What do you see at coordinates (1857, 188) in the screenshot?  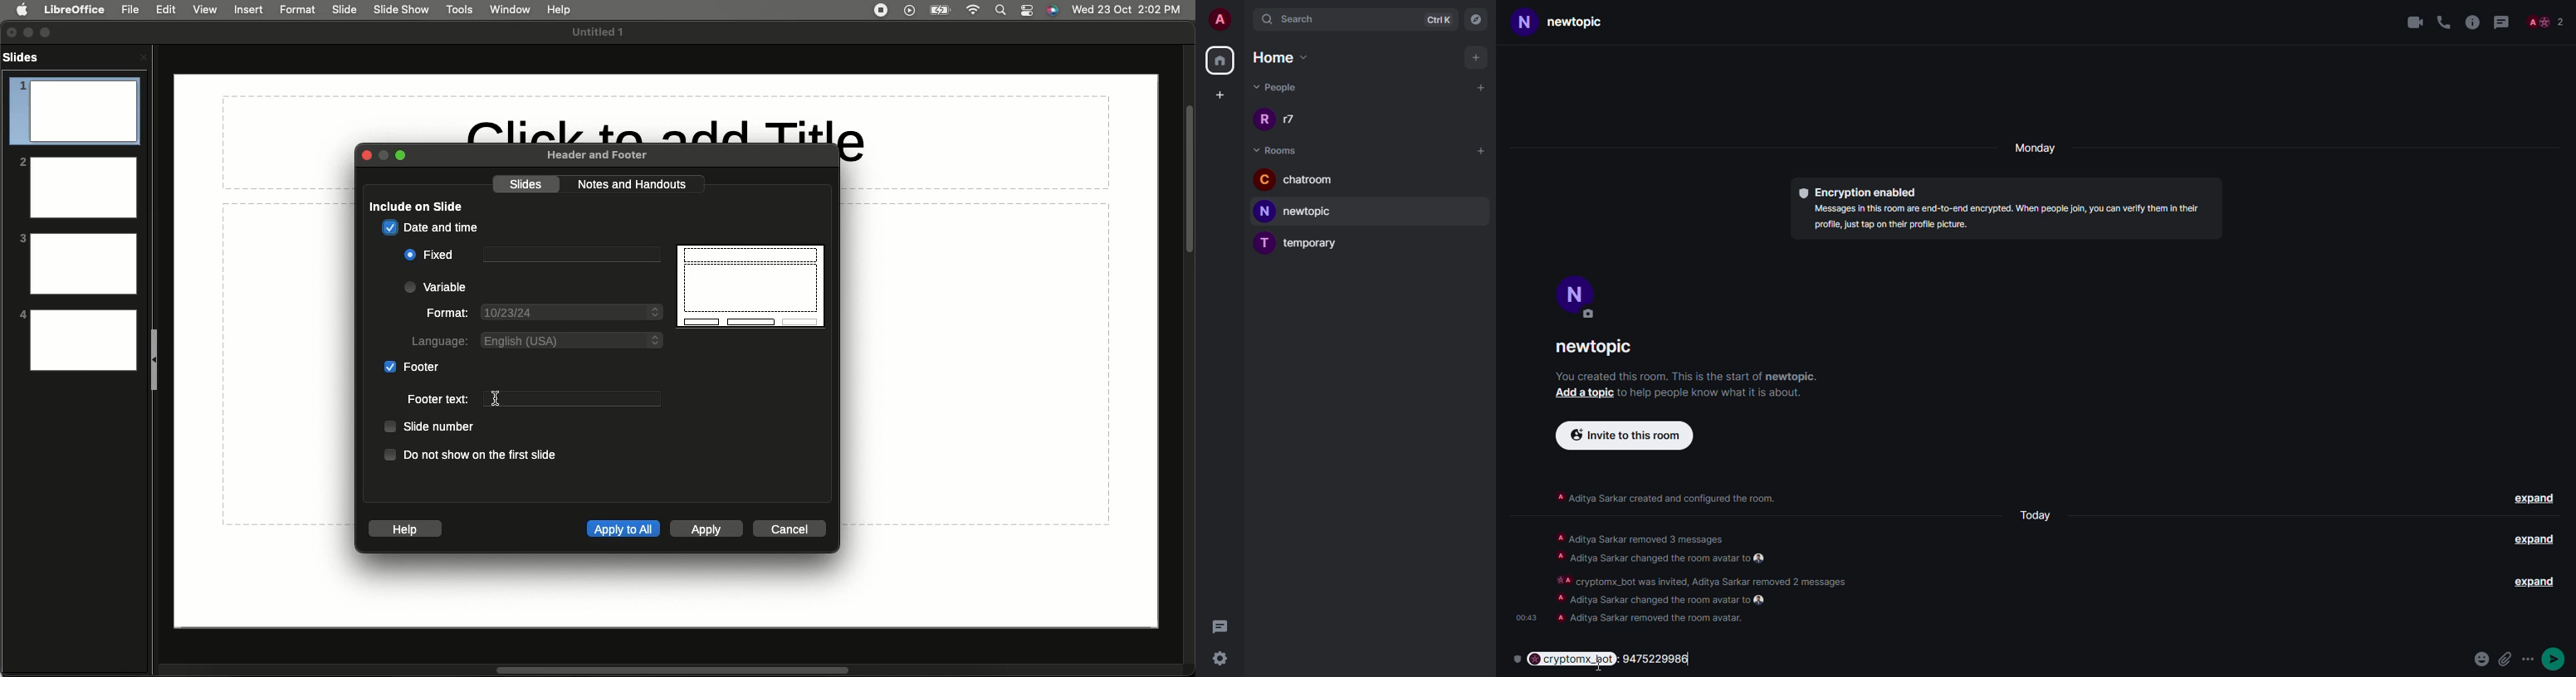 I see `encryption enabled` at bounding box center [1857, 188].